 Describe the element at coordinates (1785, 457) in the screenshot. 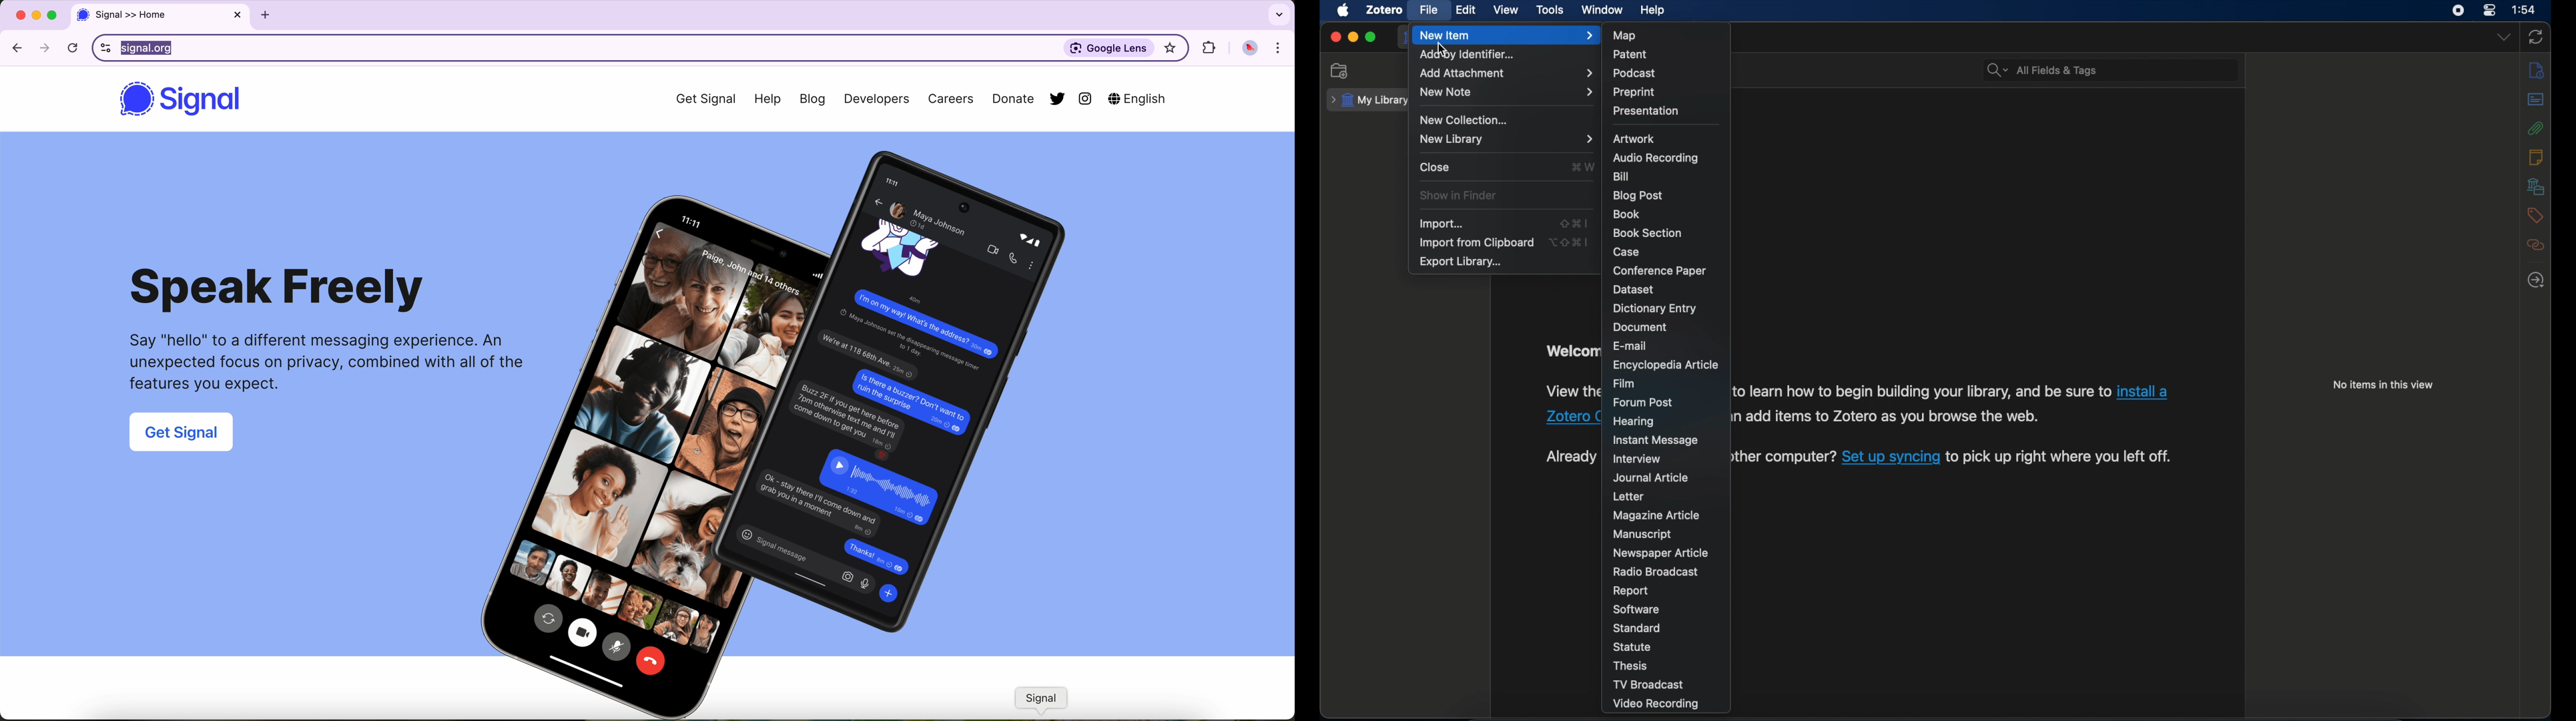

I see `ther computer?` at that location.